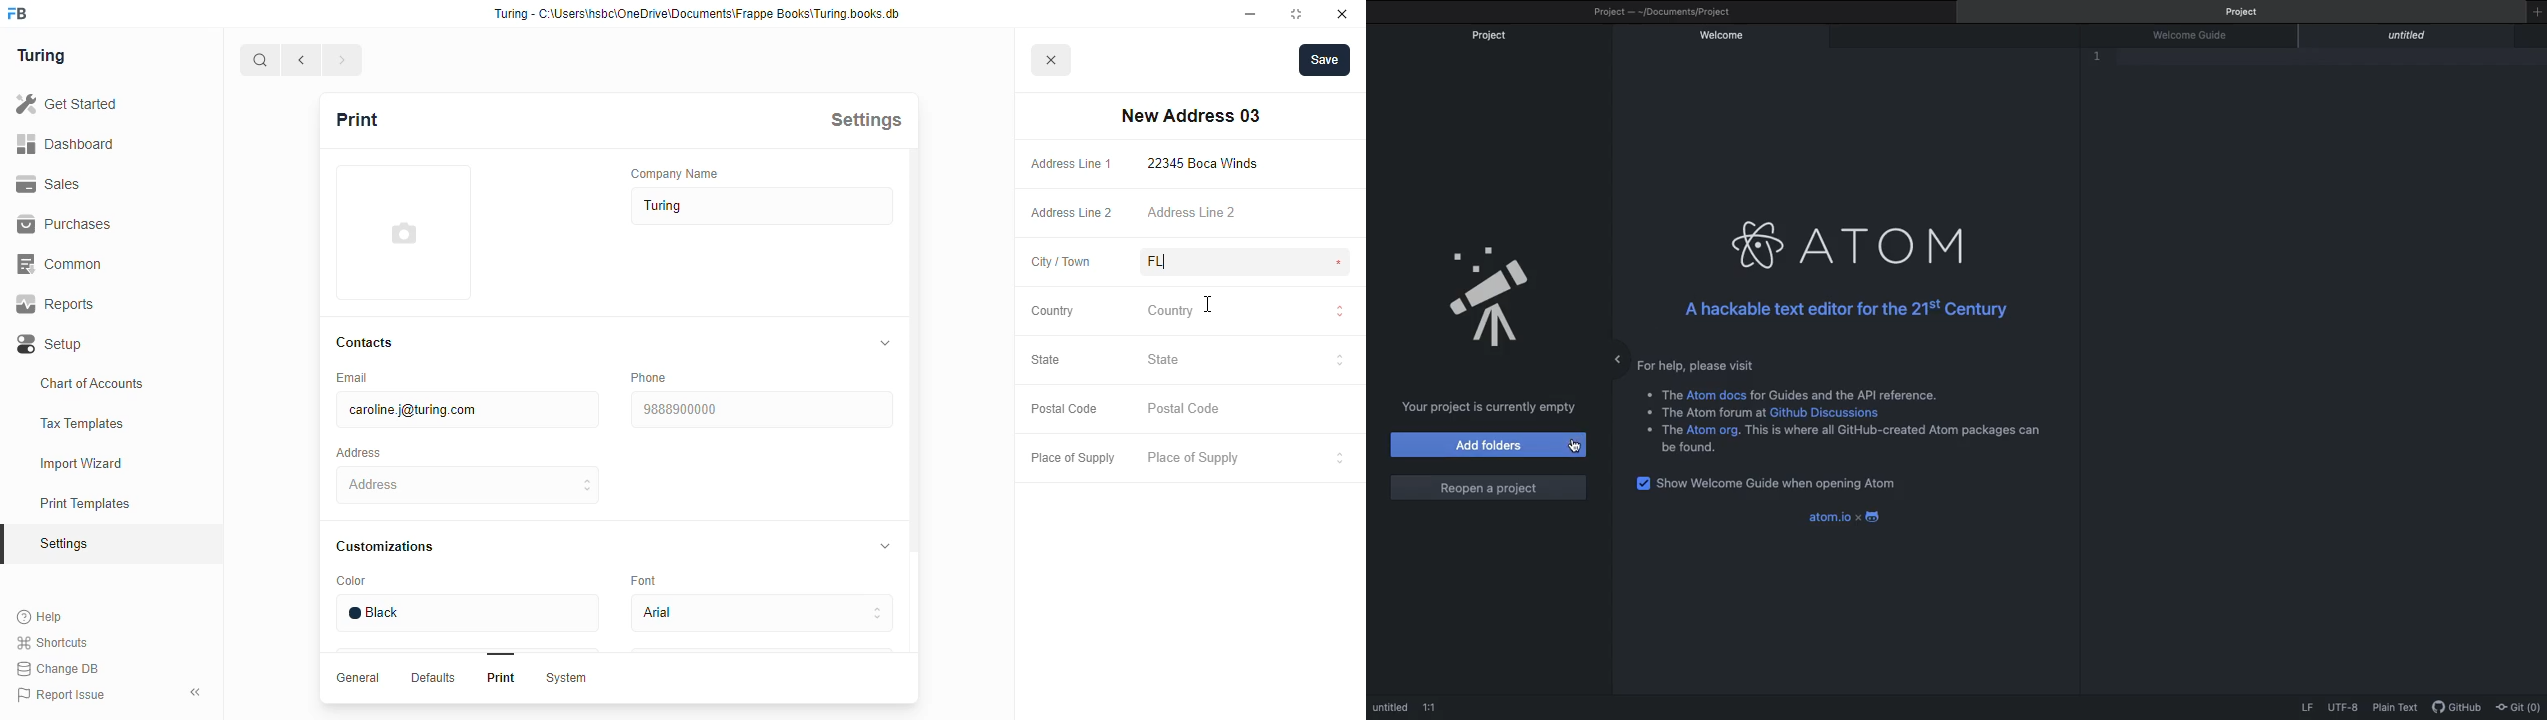 The width and height of the screenshot is (2548, 728). What do you see at coordinates (466, 613) in the screenshot?
I see `black` at bounding box center [466, 613].